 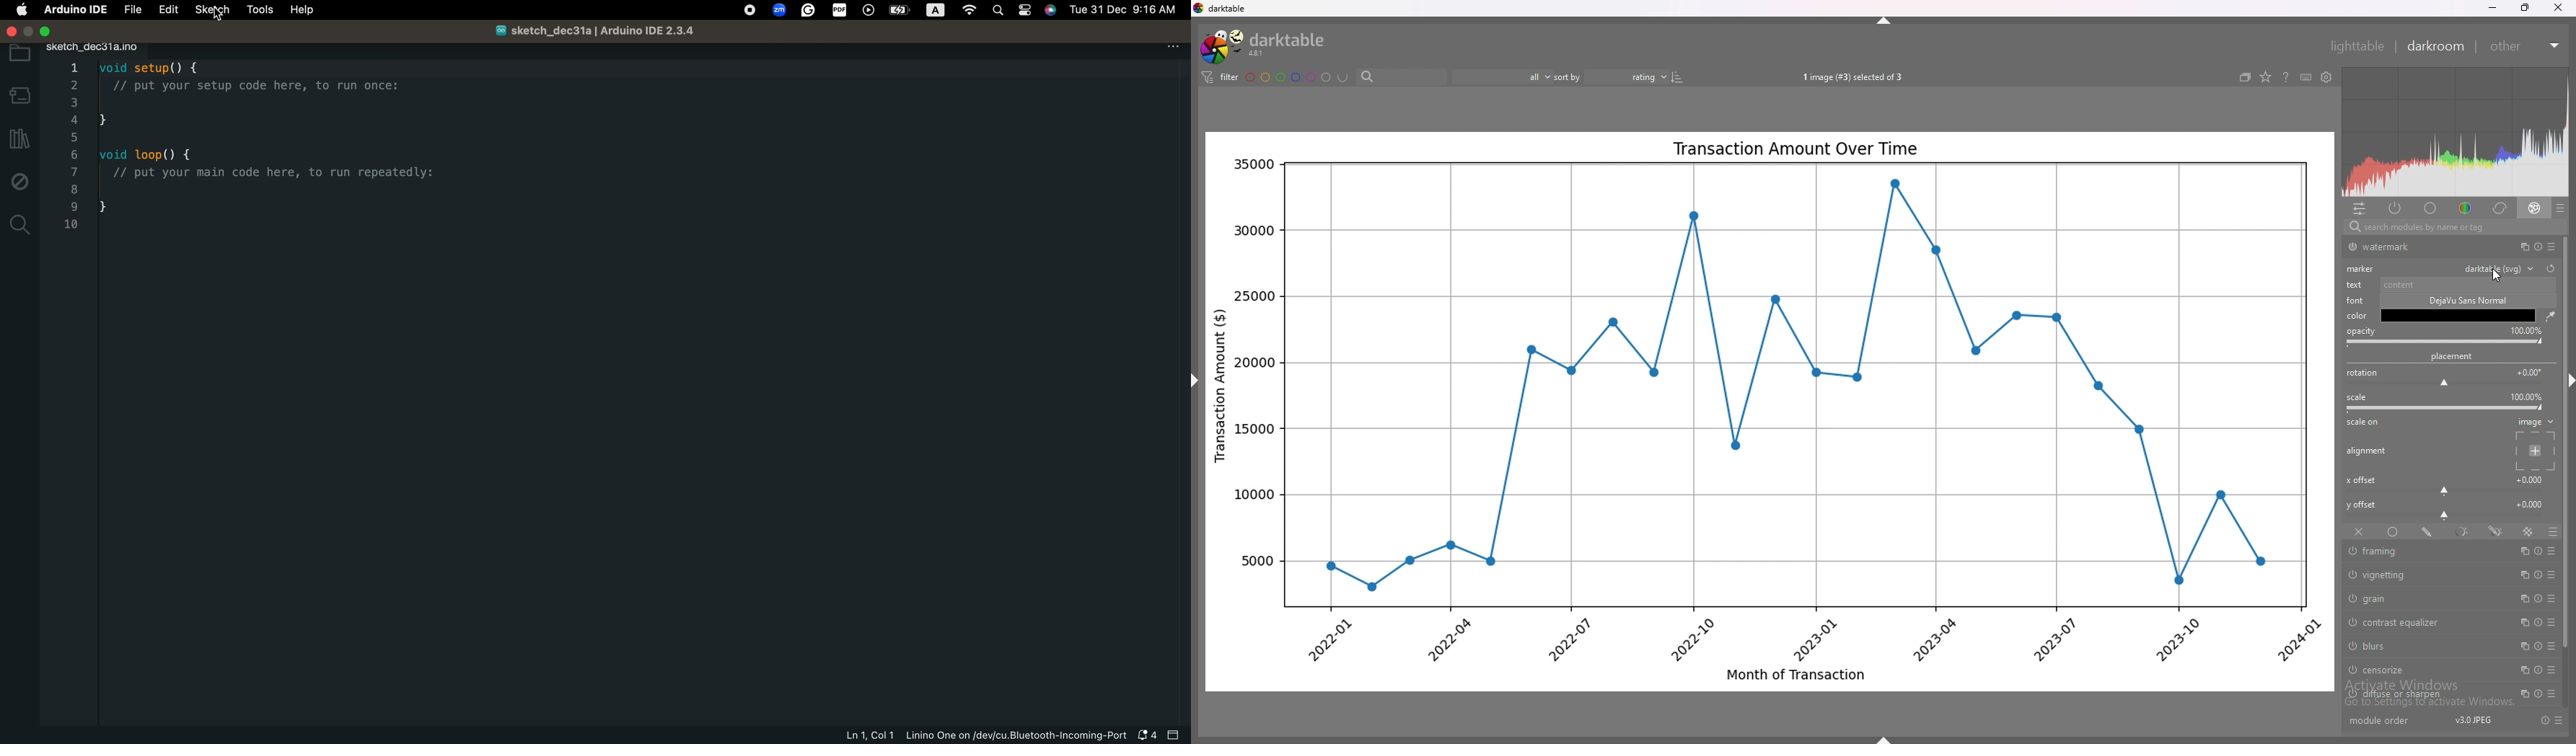 What do you see at coordinates (2530, 371) in the screenshot?
I see `rotation degrees` at bounding box center [2530, 371].